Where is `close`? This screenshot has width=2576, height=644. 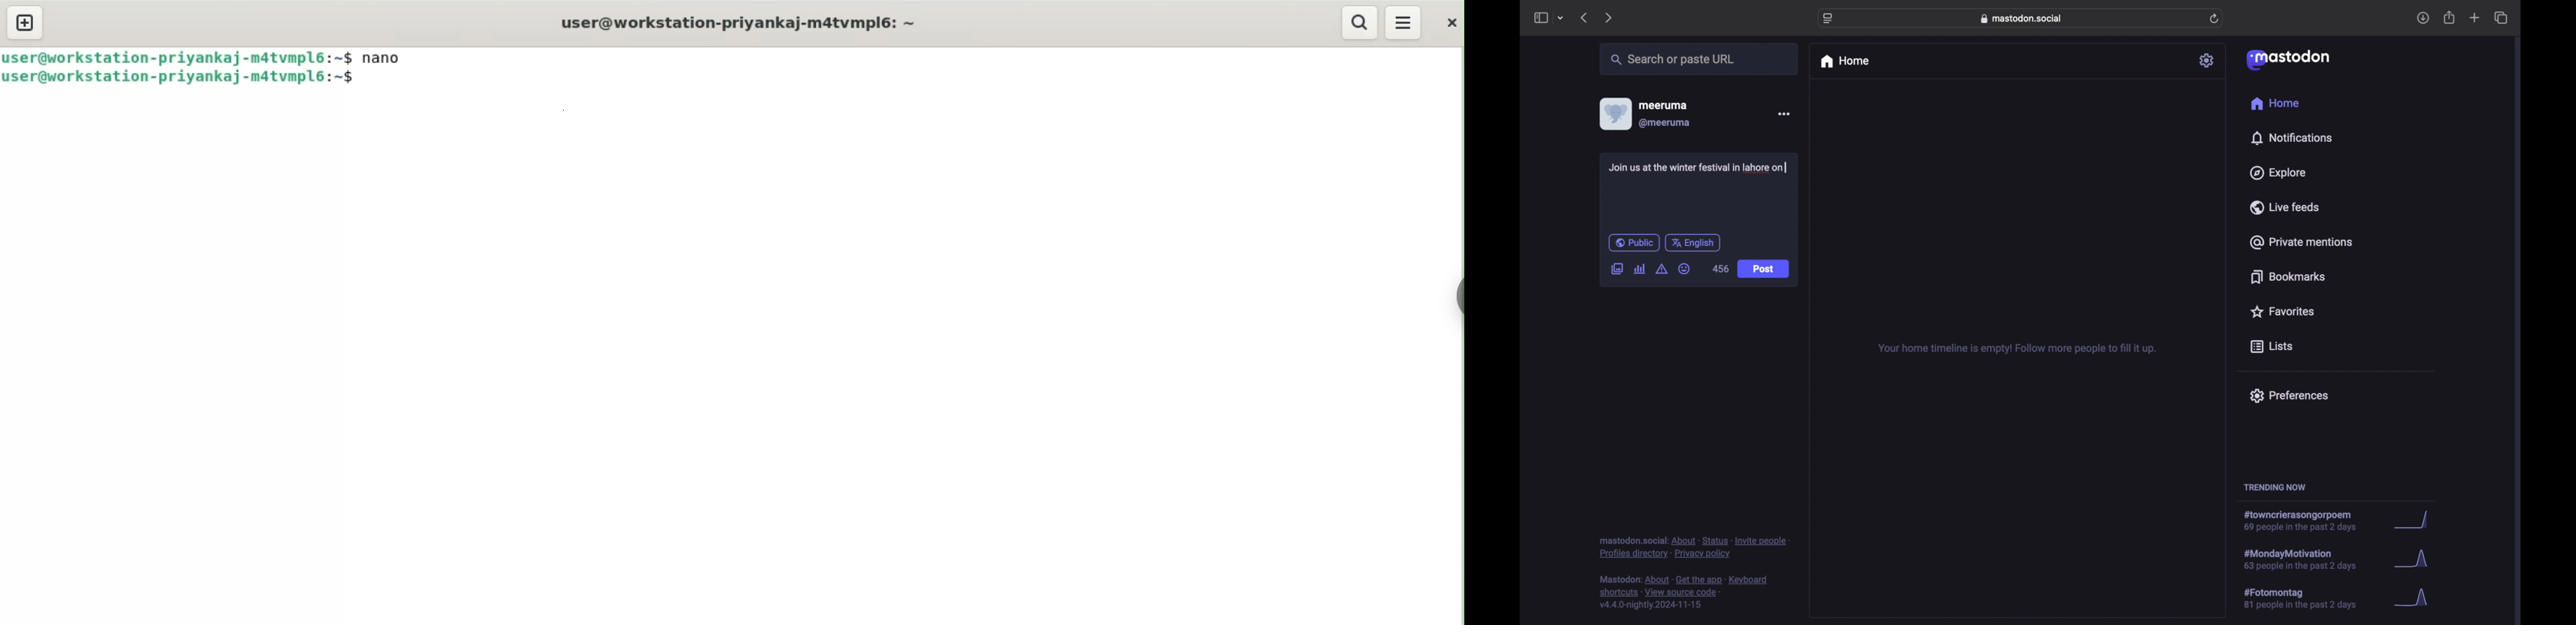
close is located at coordinates (1447, 23).